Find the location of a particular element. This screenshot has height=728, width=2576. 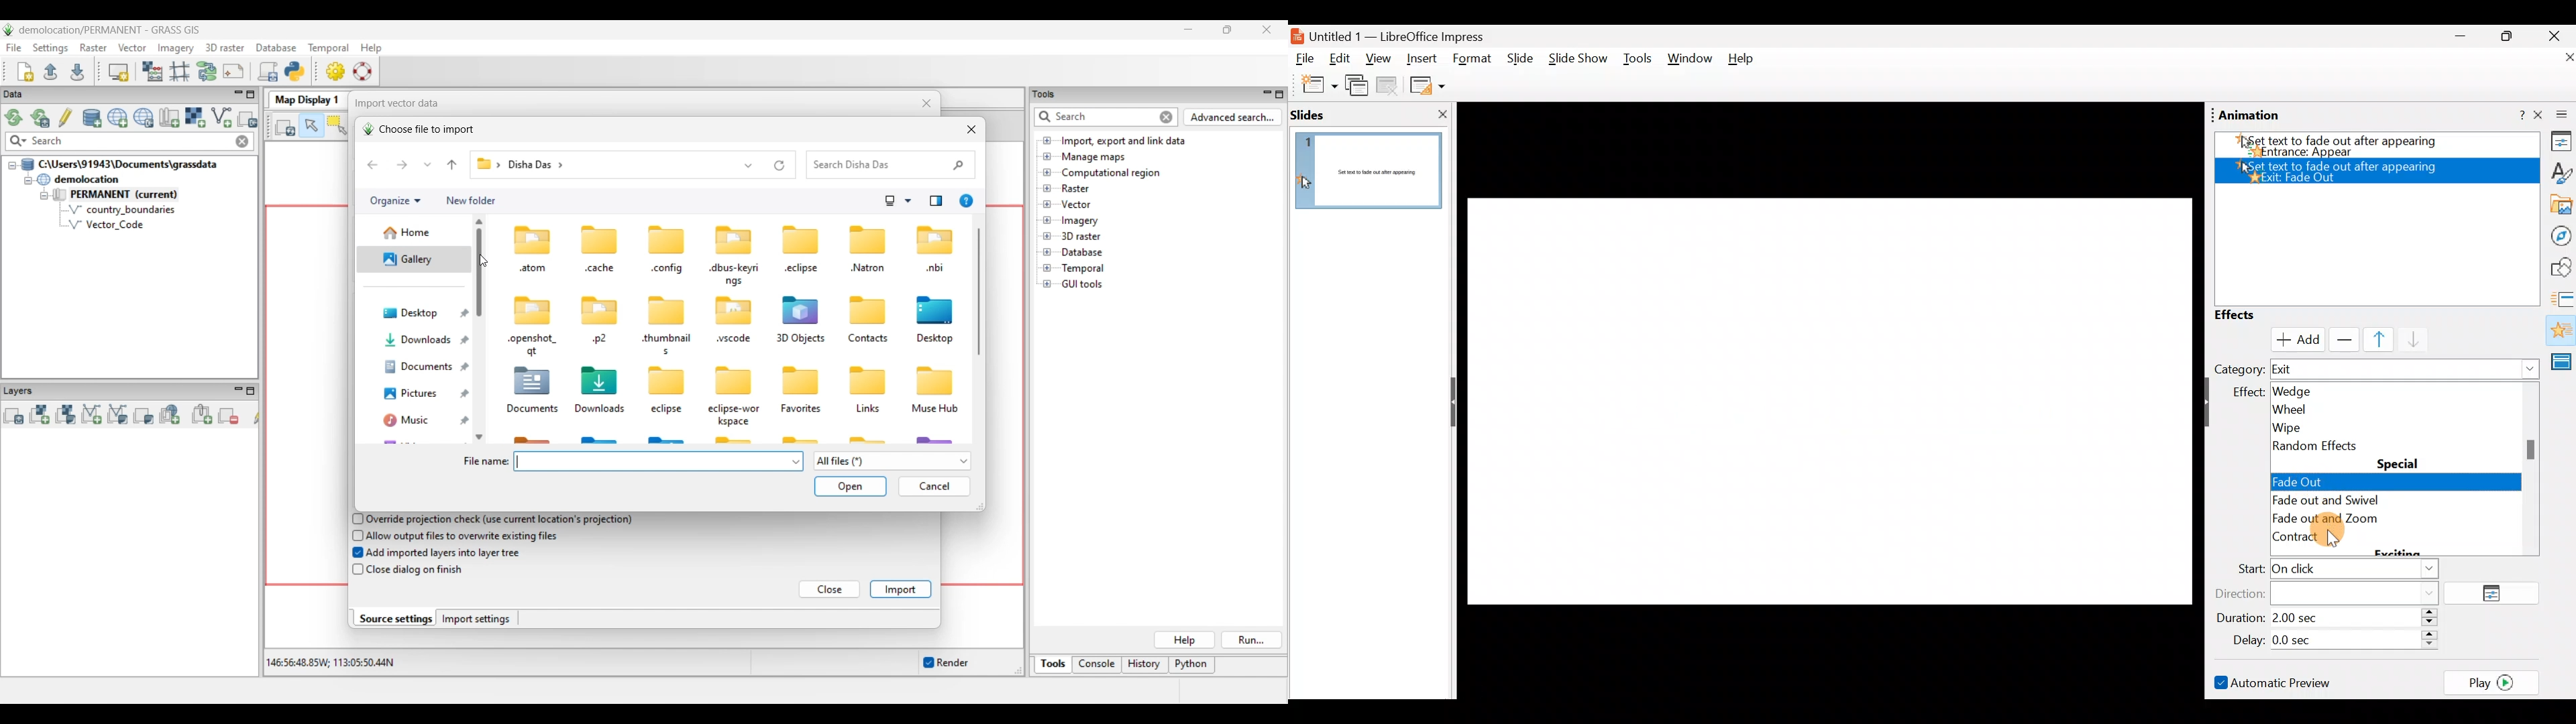

Properties is located at coordinates (2557, 143).